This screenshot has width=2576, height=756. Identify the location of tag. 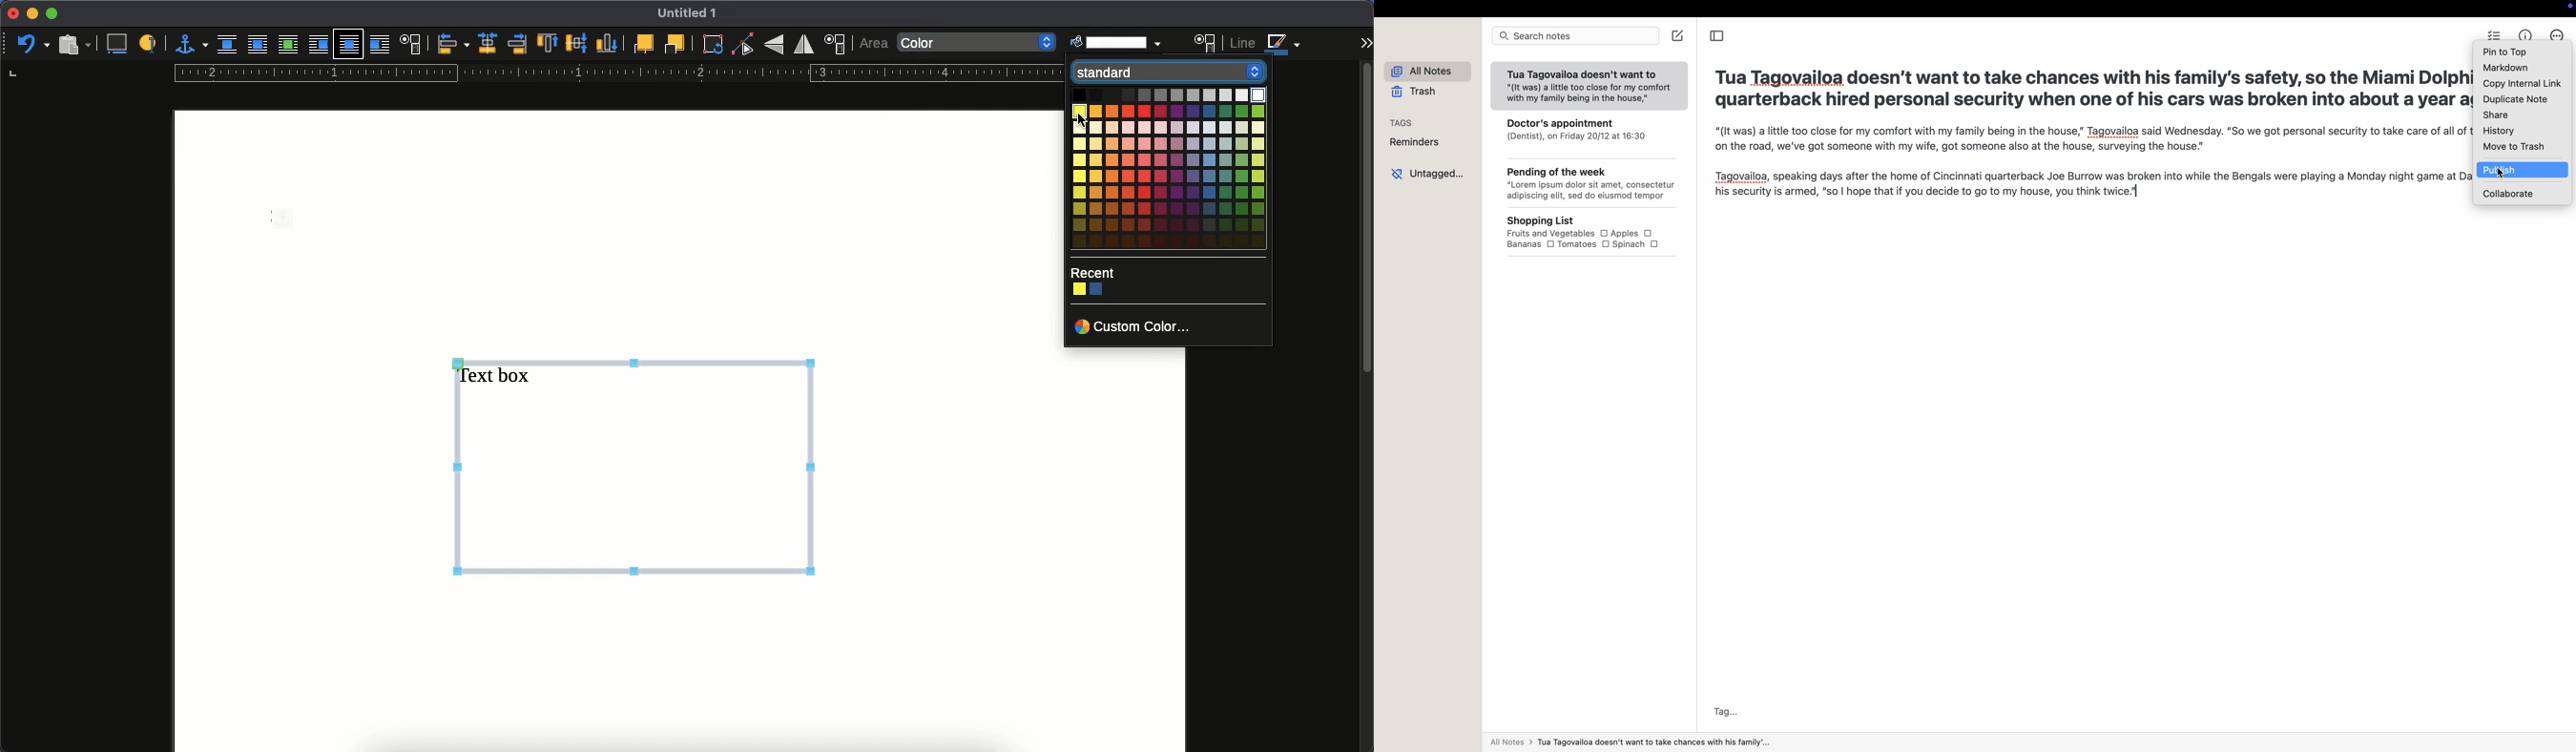
(1727, 711).